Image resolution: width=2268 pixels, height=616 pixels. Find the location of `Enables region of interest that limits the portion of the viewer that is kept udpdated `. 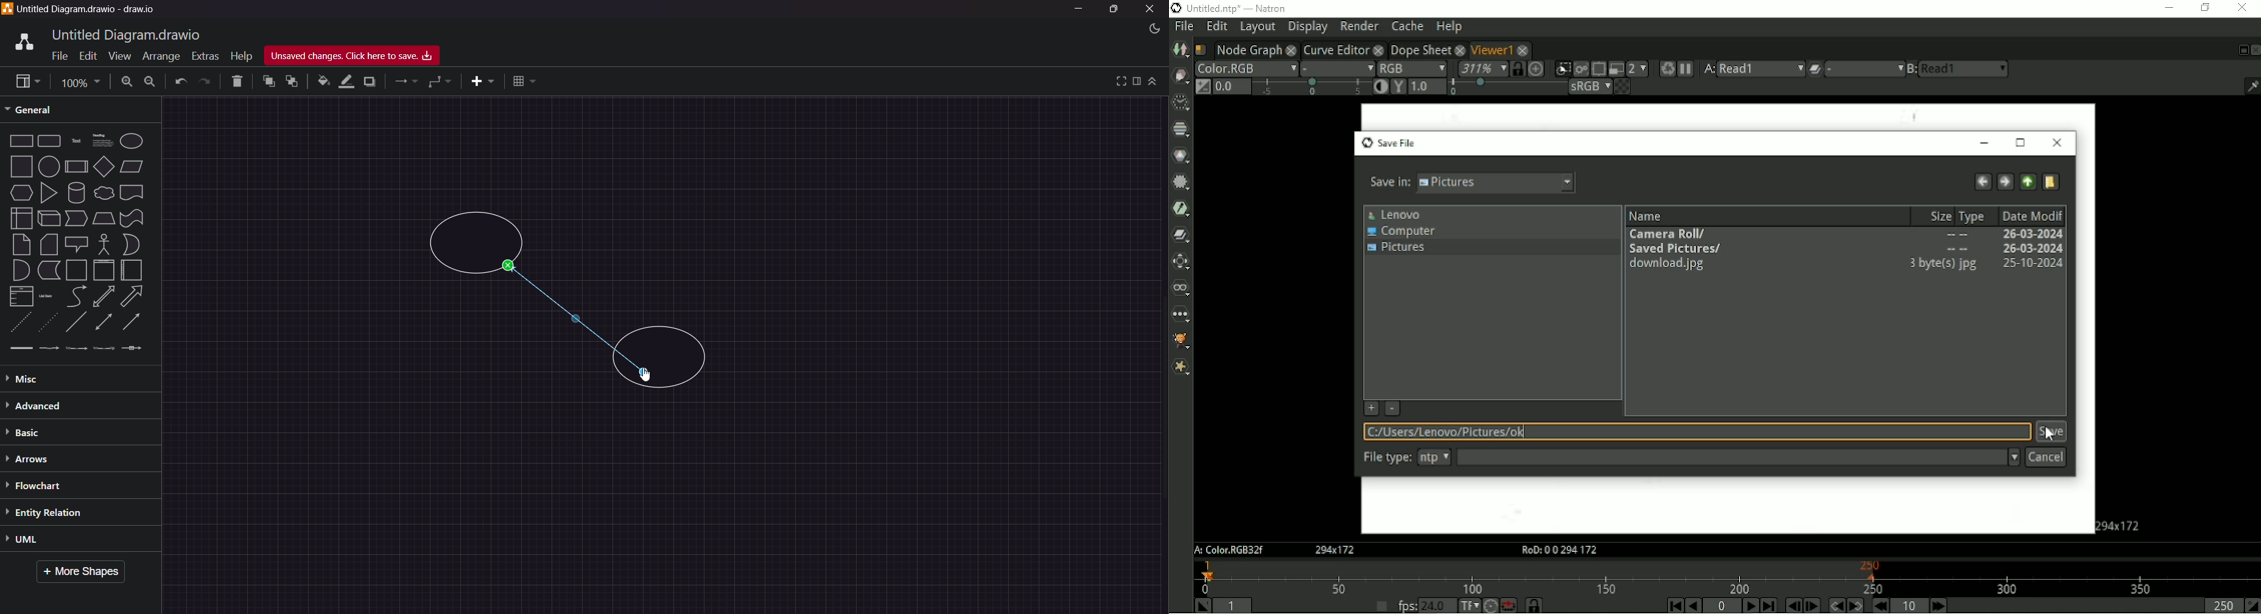

Enables region of interest that limits the portion of the viewer that is kept udpdated  is located at coordinates (1598, 68).